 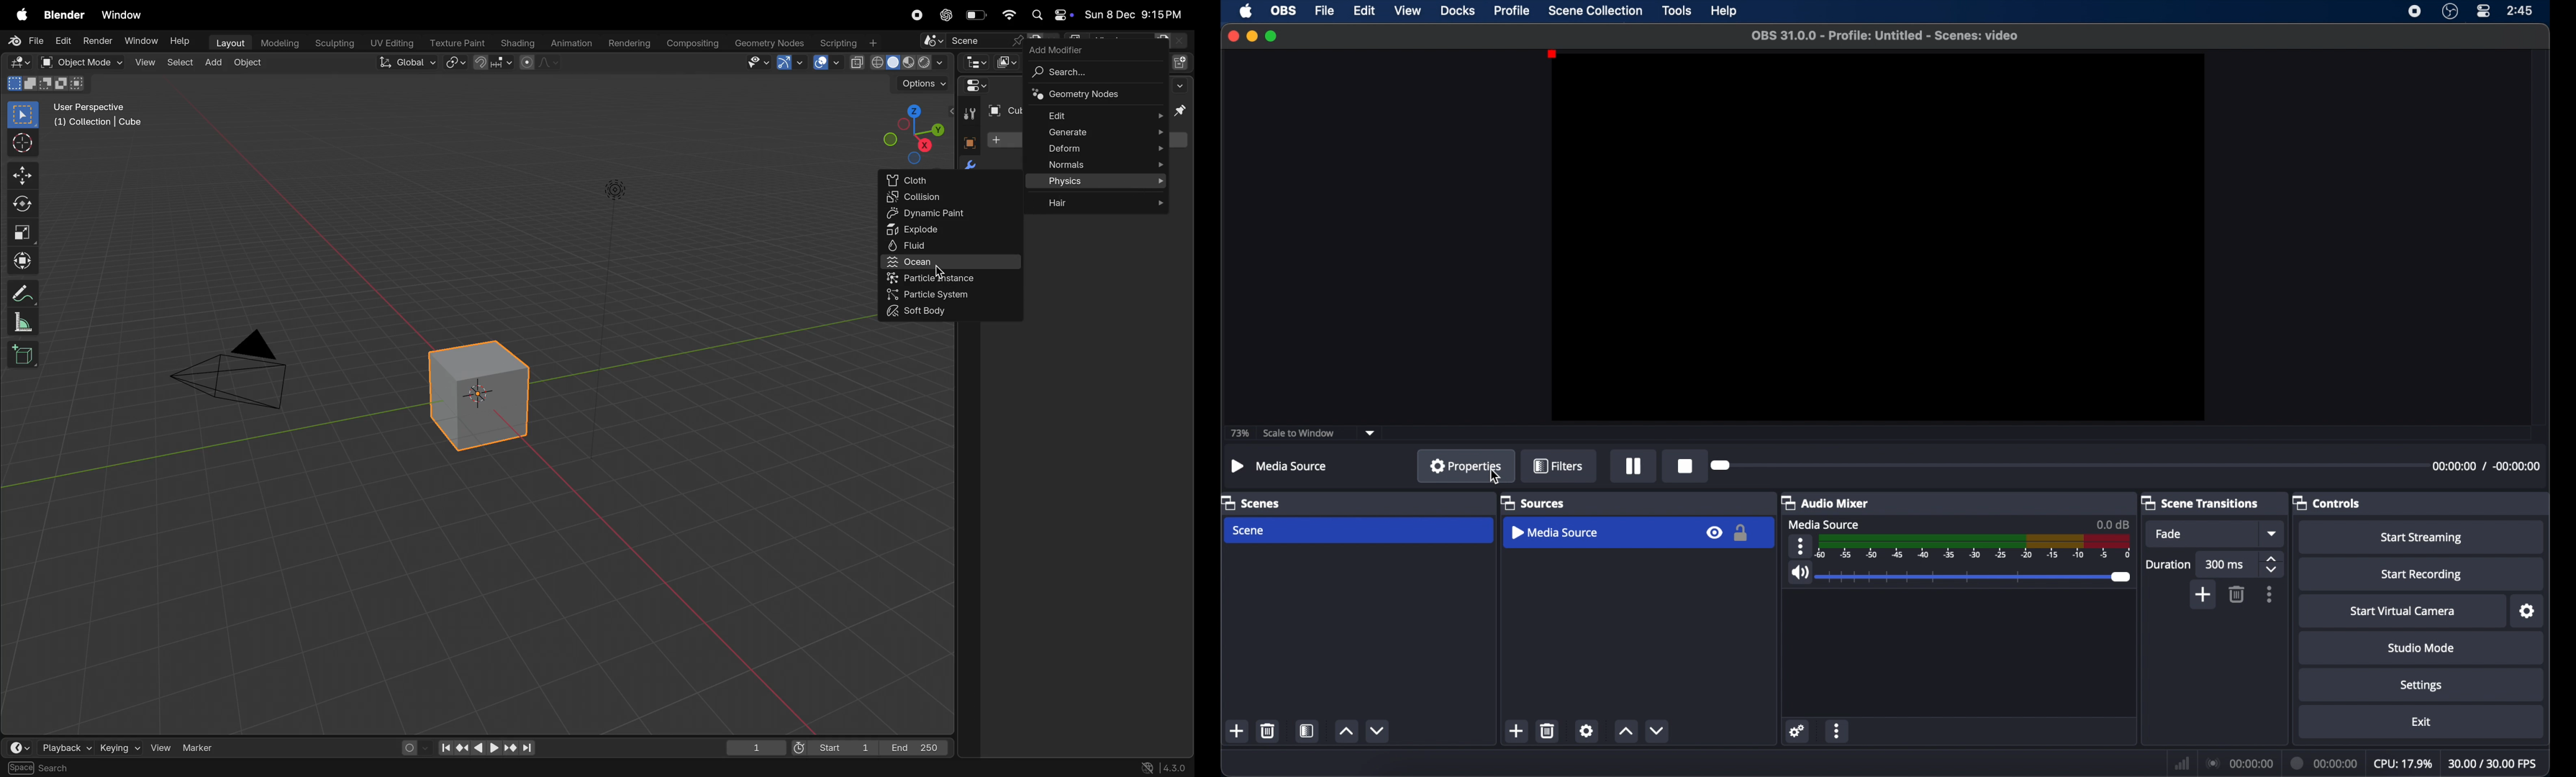 What do you see at coordinates (487, 748) in the screenshot?
I see `playbacks controls` at bounding box center [487, 748].